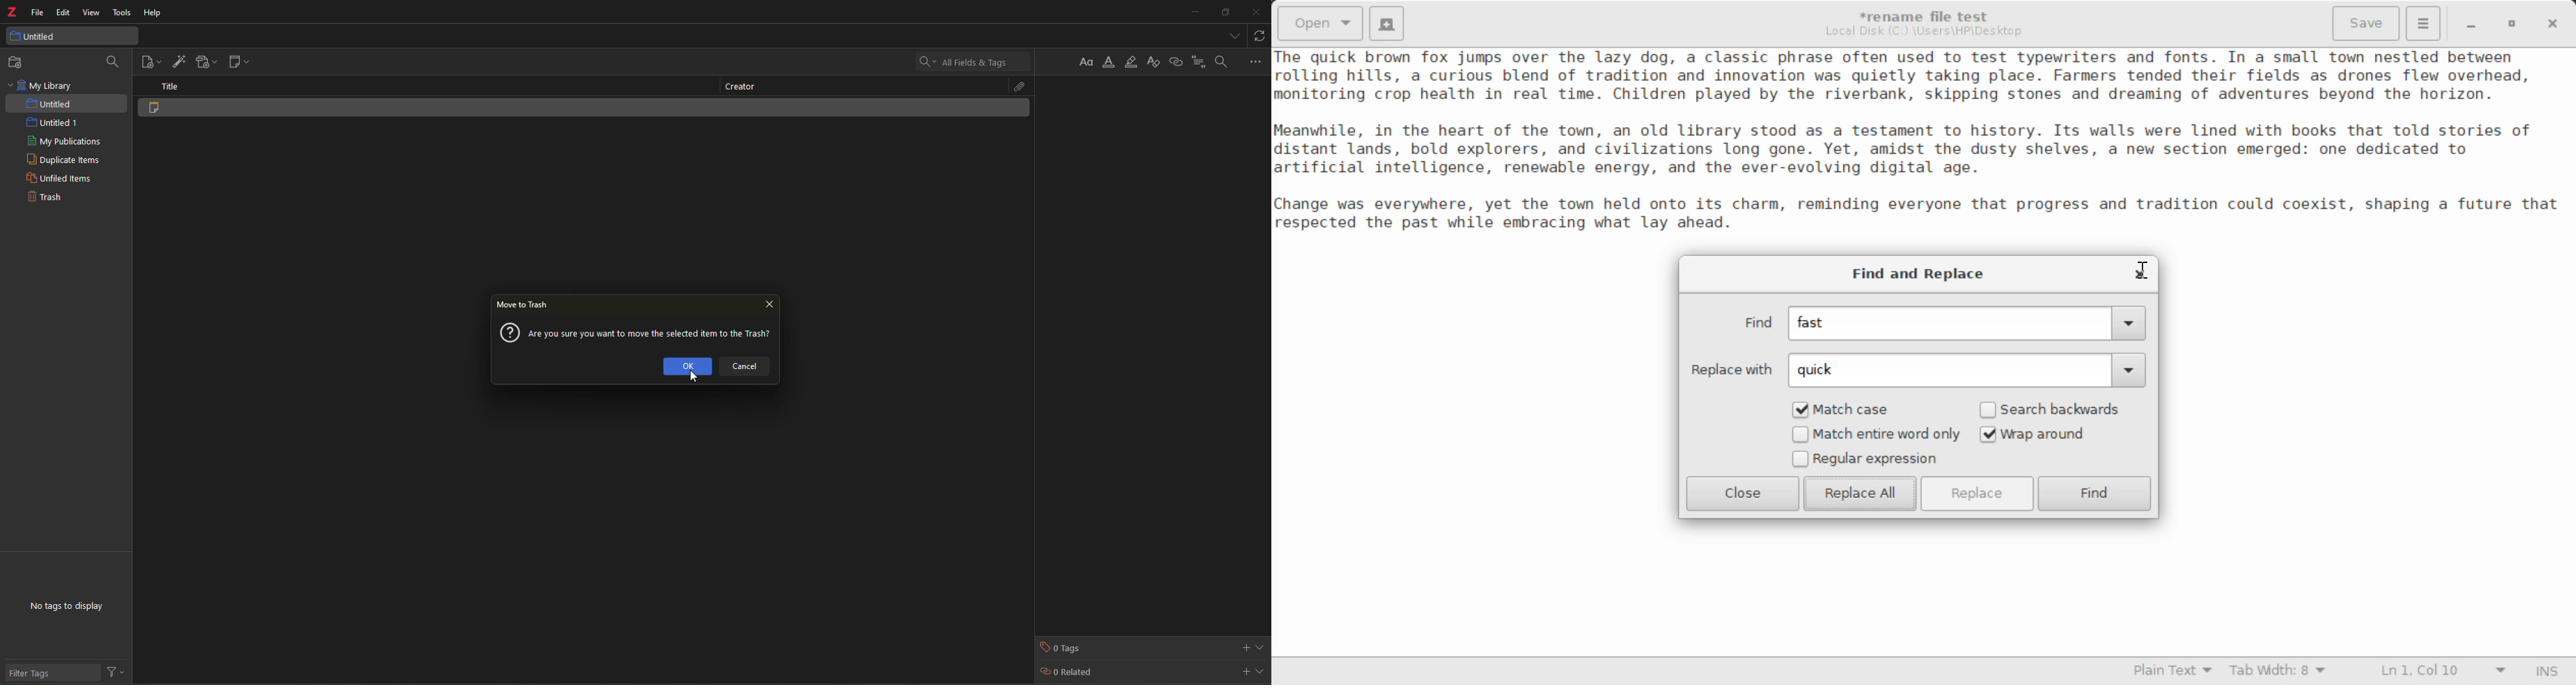 The height and width of the screenshot is (700, 2576). I want to click on creator, so click(738, 85).